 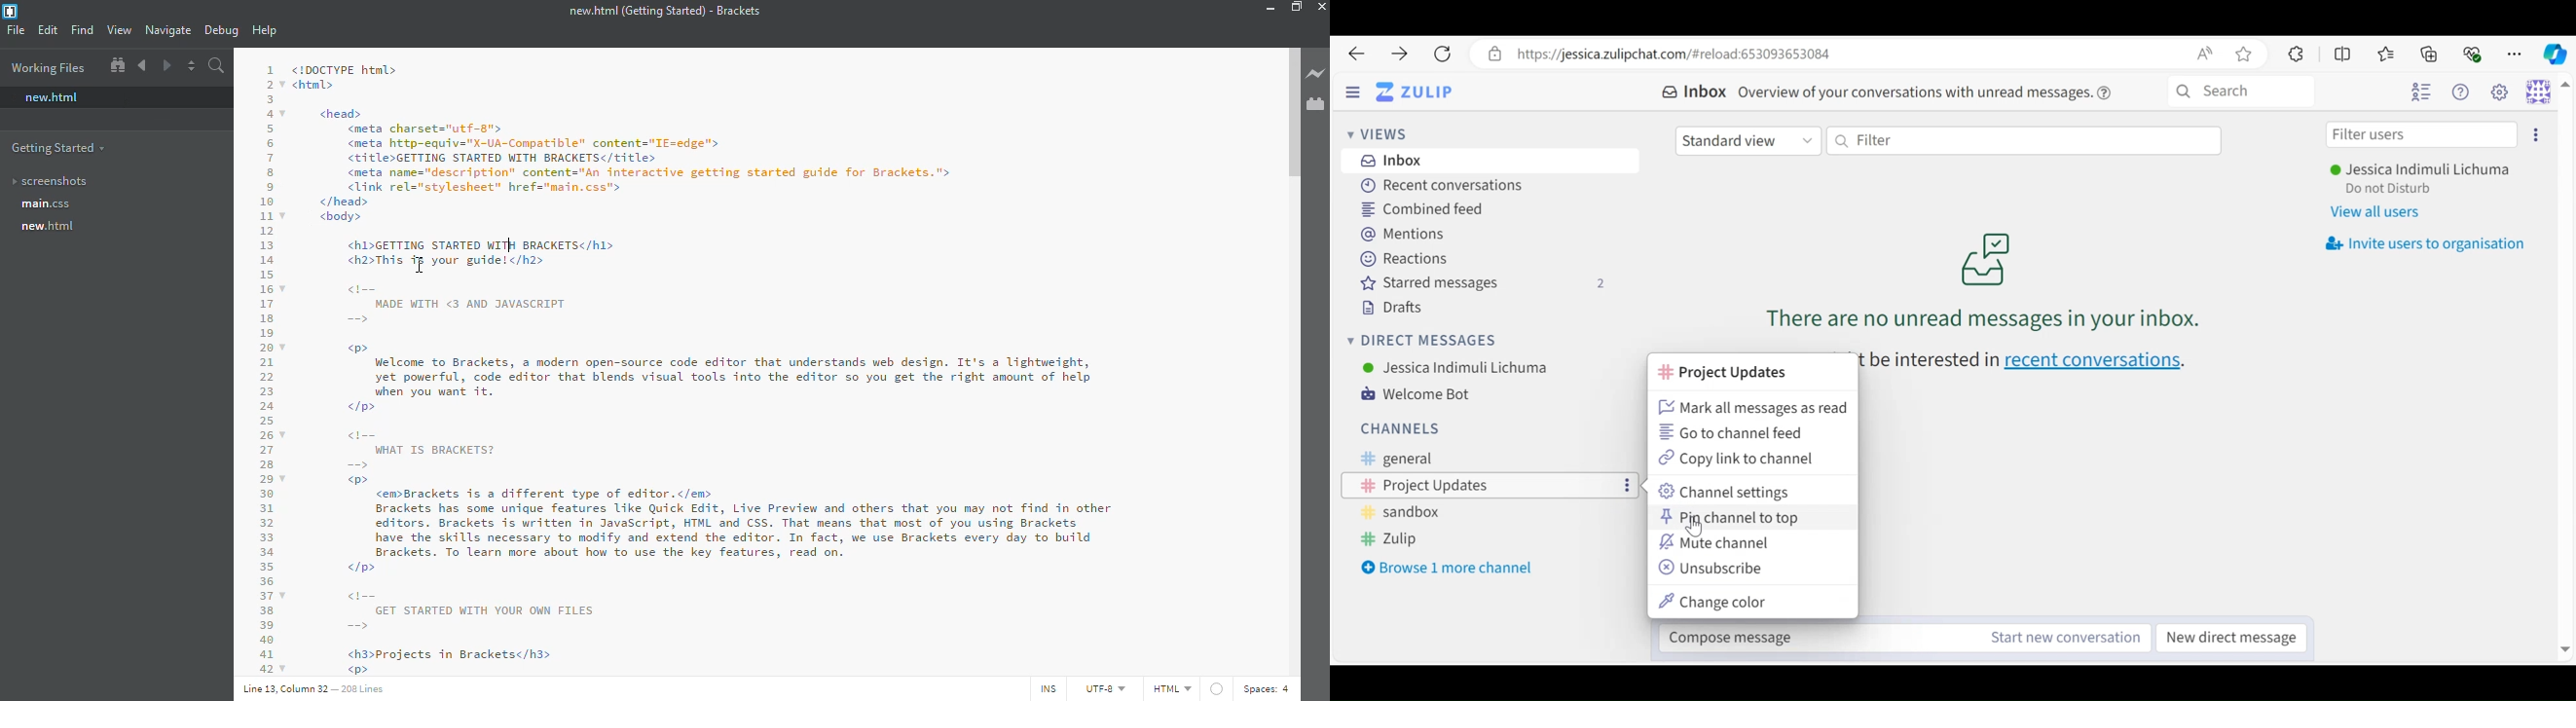 I want to click on Split Screen, so click(x=2344, y=54).